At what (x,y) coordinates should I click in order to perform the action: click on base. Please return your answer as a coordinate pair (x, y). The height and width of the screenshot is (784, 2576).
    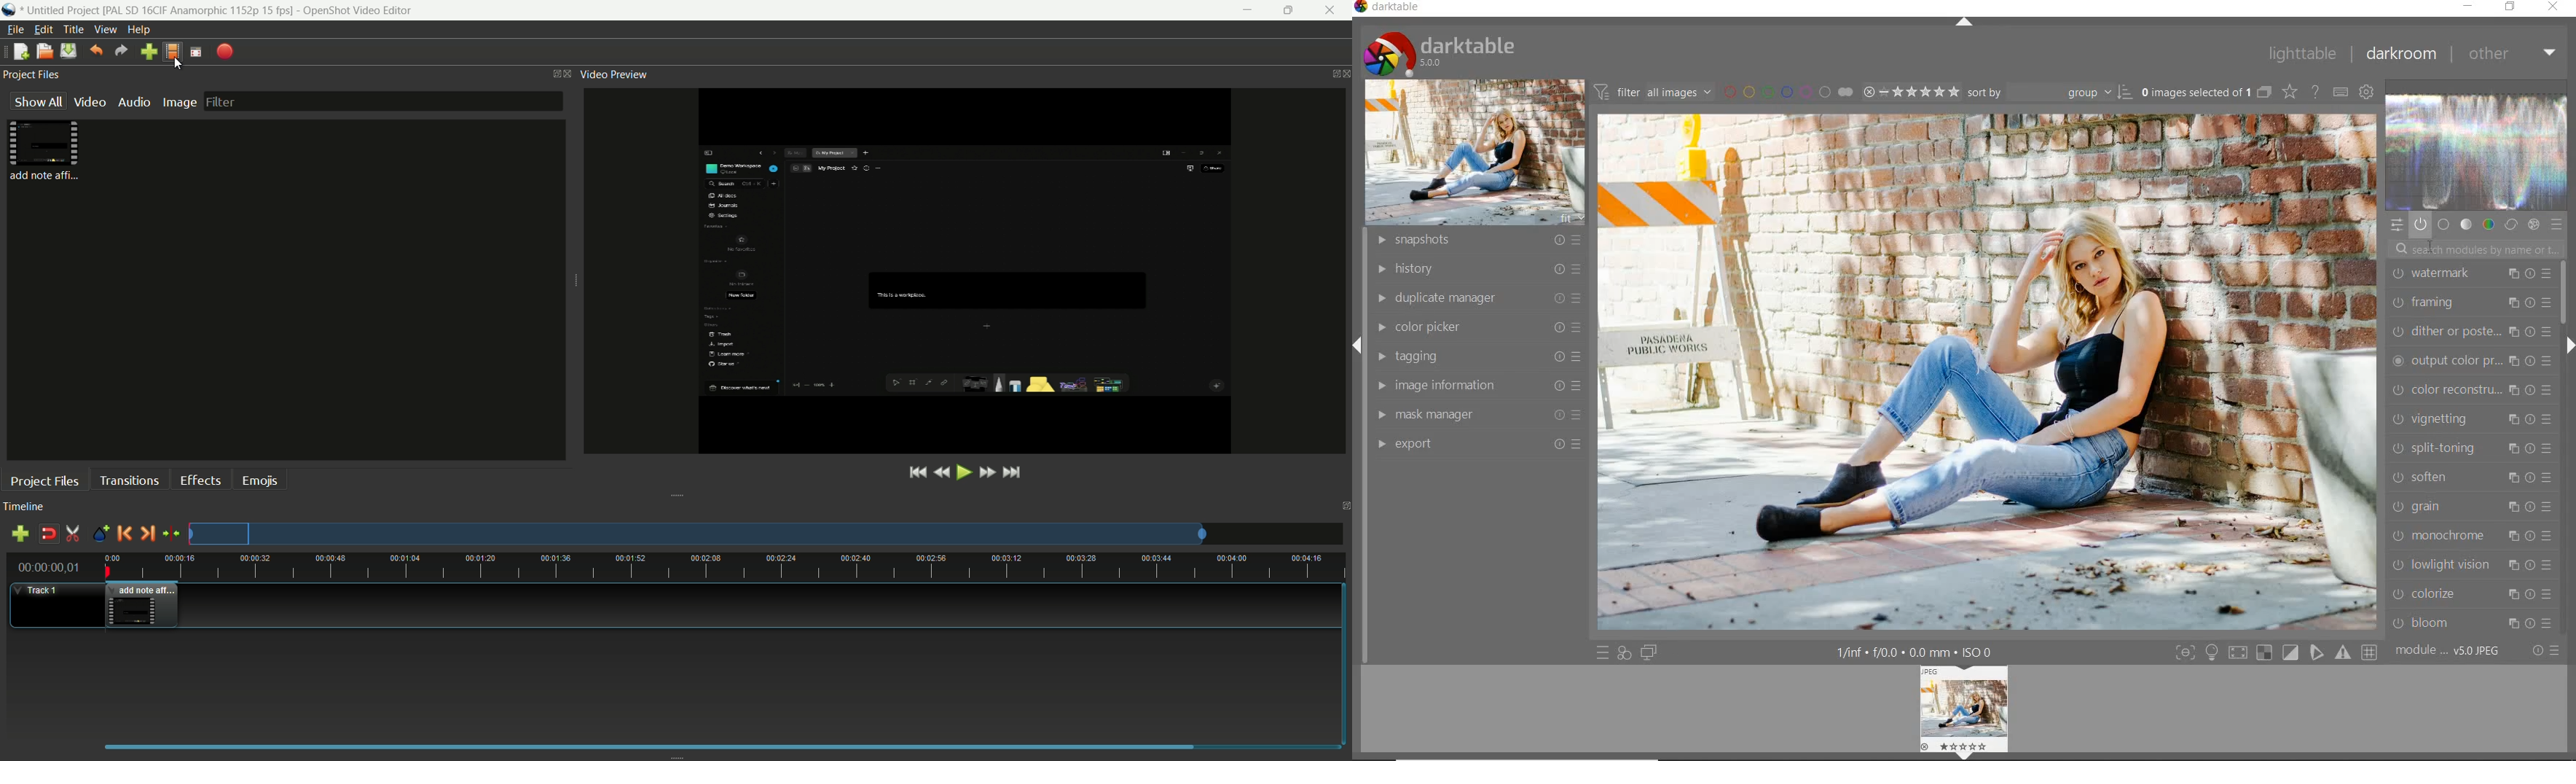
    Looking at the image, I should click on (2445, 223).